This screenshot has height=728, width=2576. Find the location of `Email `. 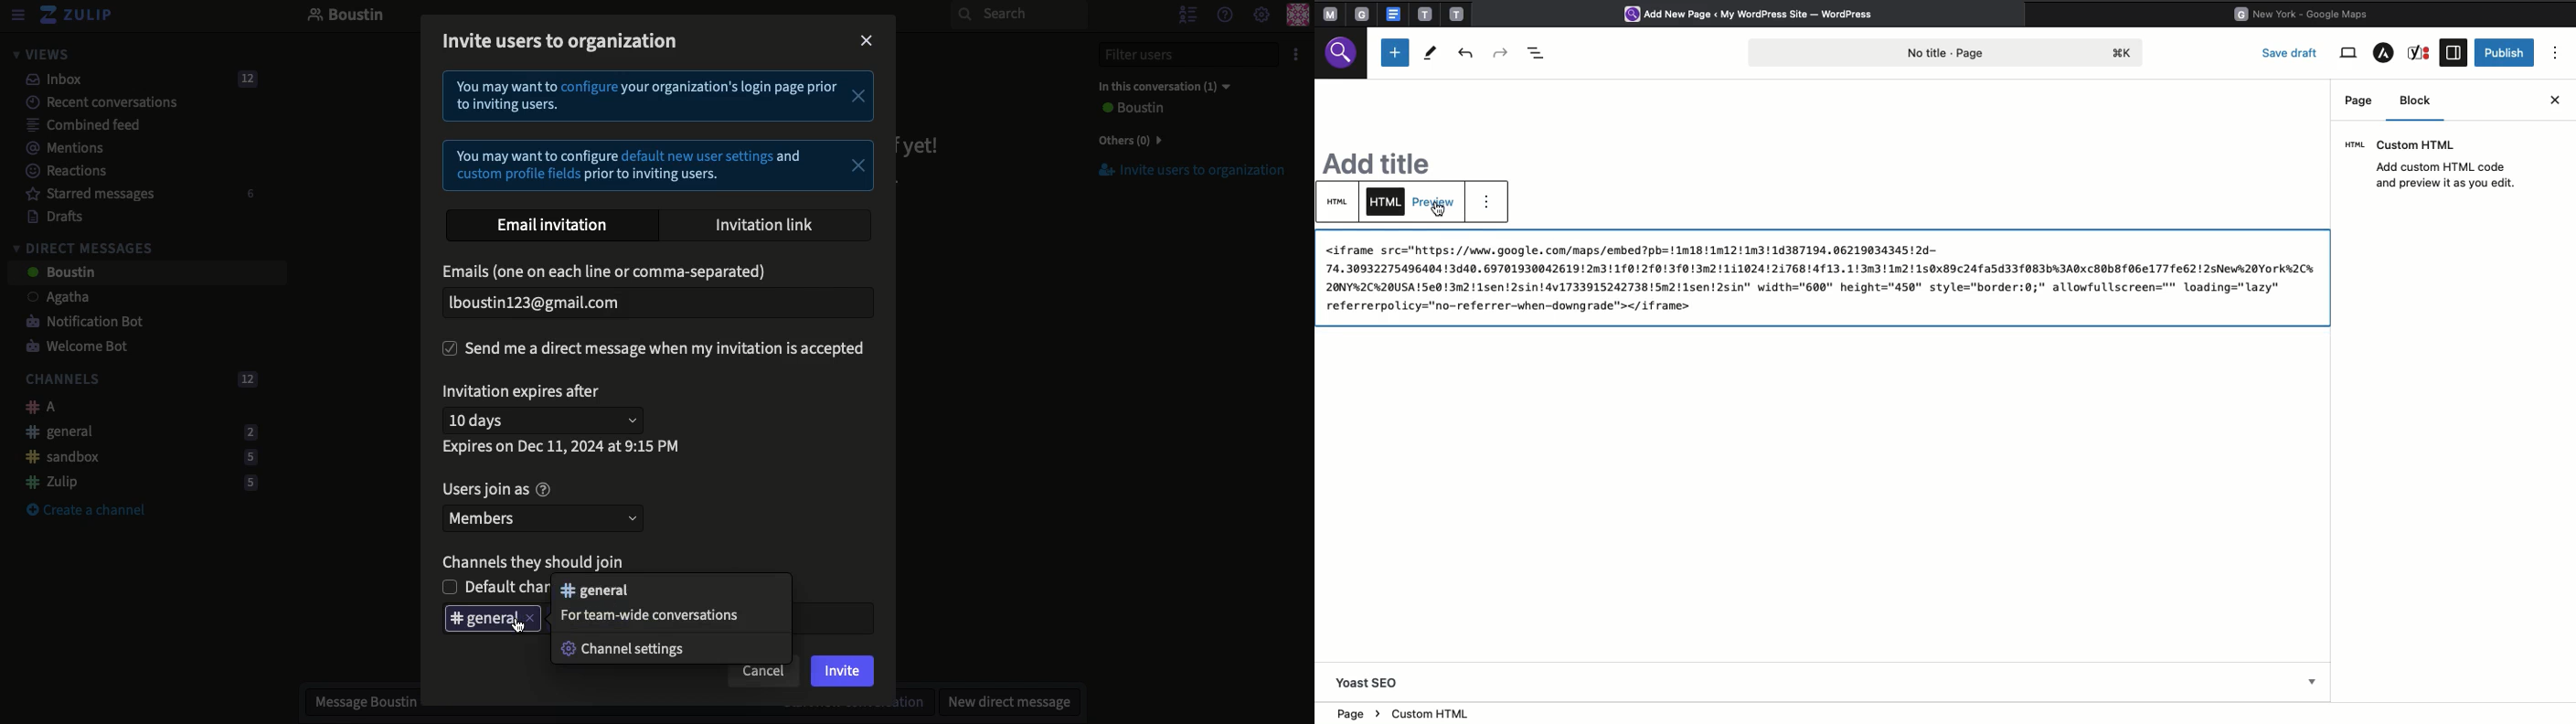

Email  is located at coordinates (609, 273).